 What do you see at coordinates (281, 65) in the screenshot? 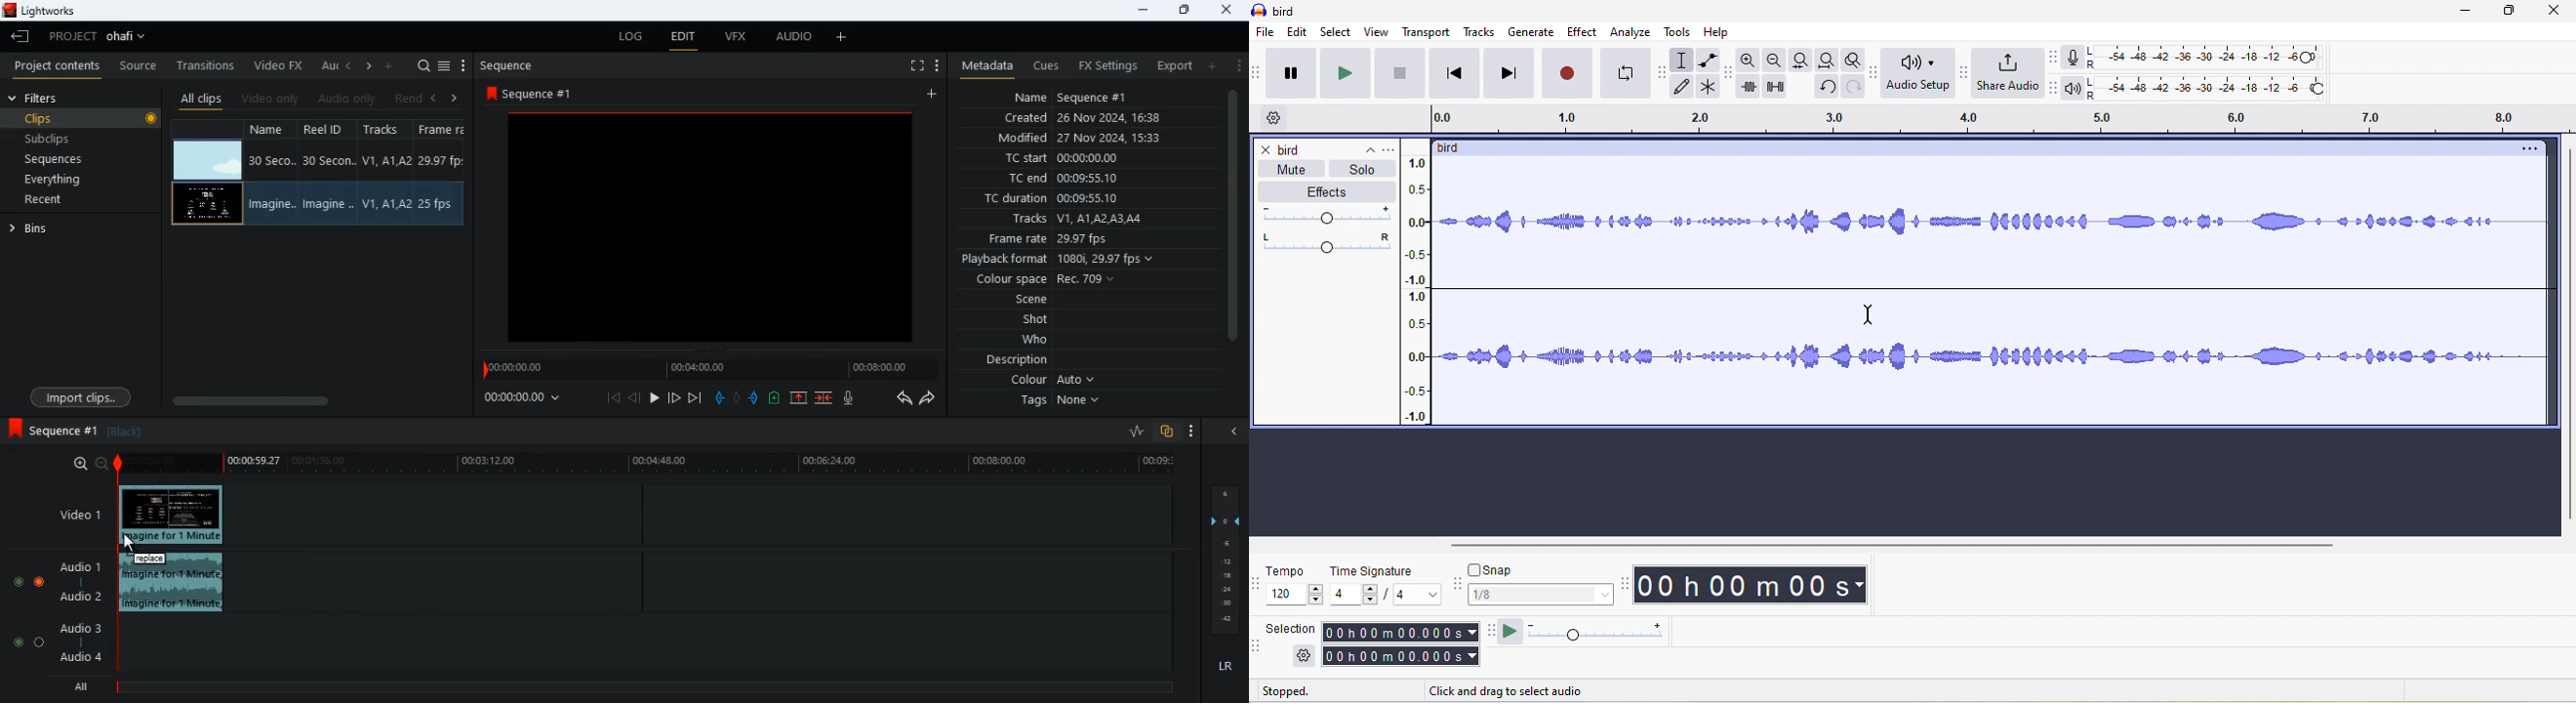
I see `video fx` at bounding box center [281, 65].